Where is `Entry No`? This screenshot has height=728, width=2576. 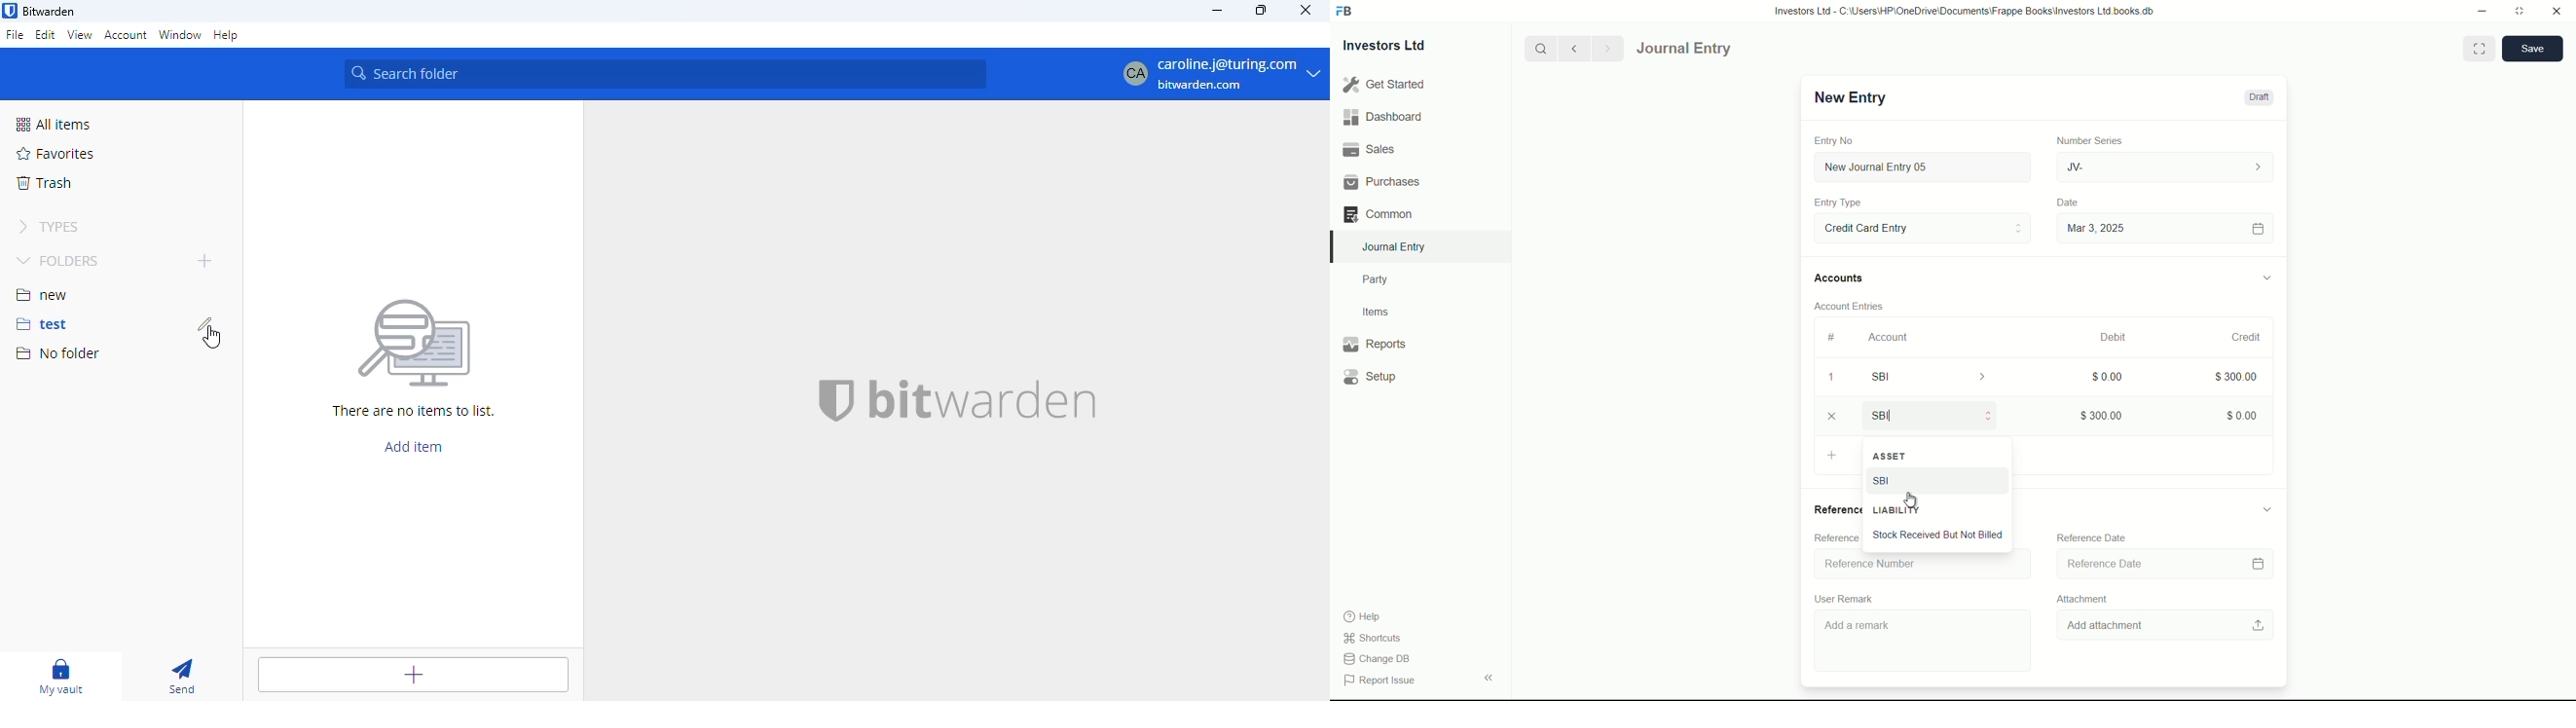 Entry No is located at coordinates (1835, 139).